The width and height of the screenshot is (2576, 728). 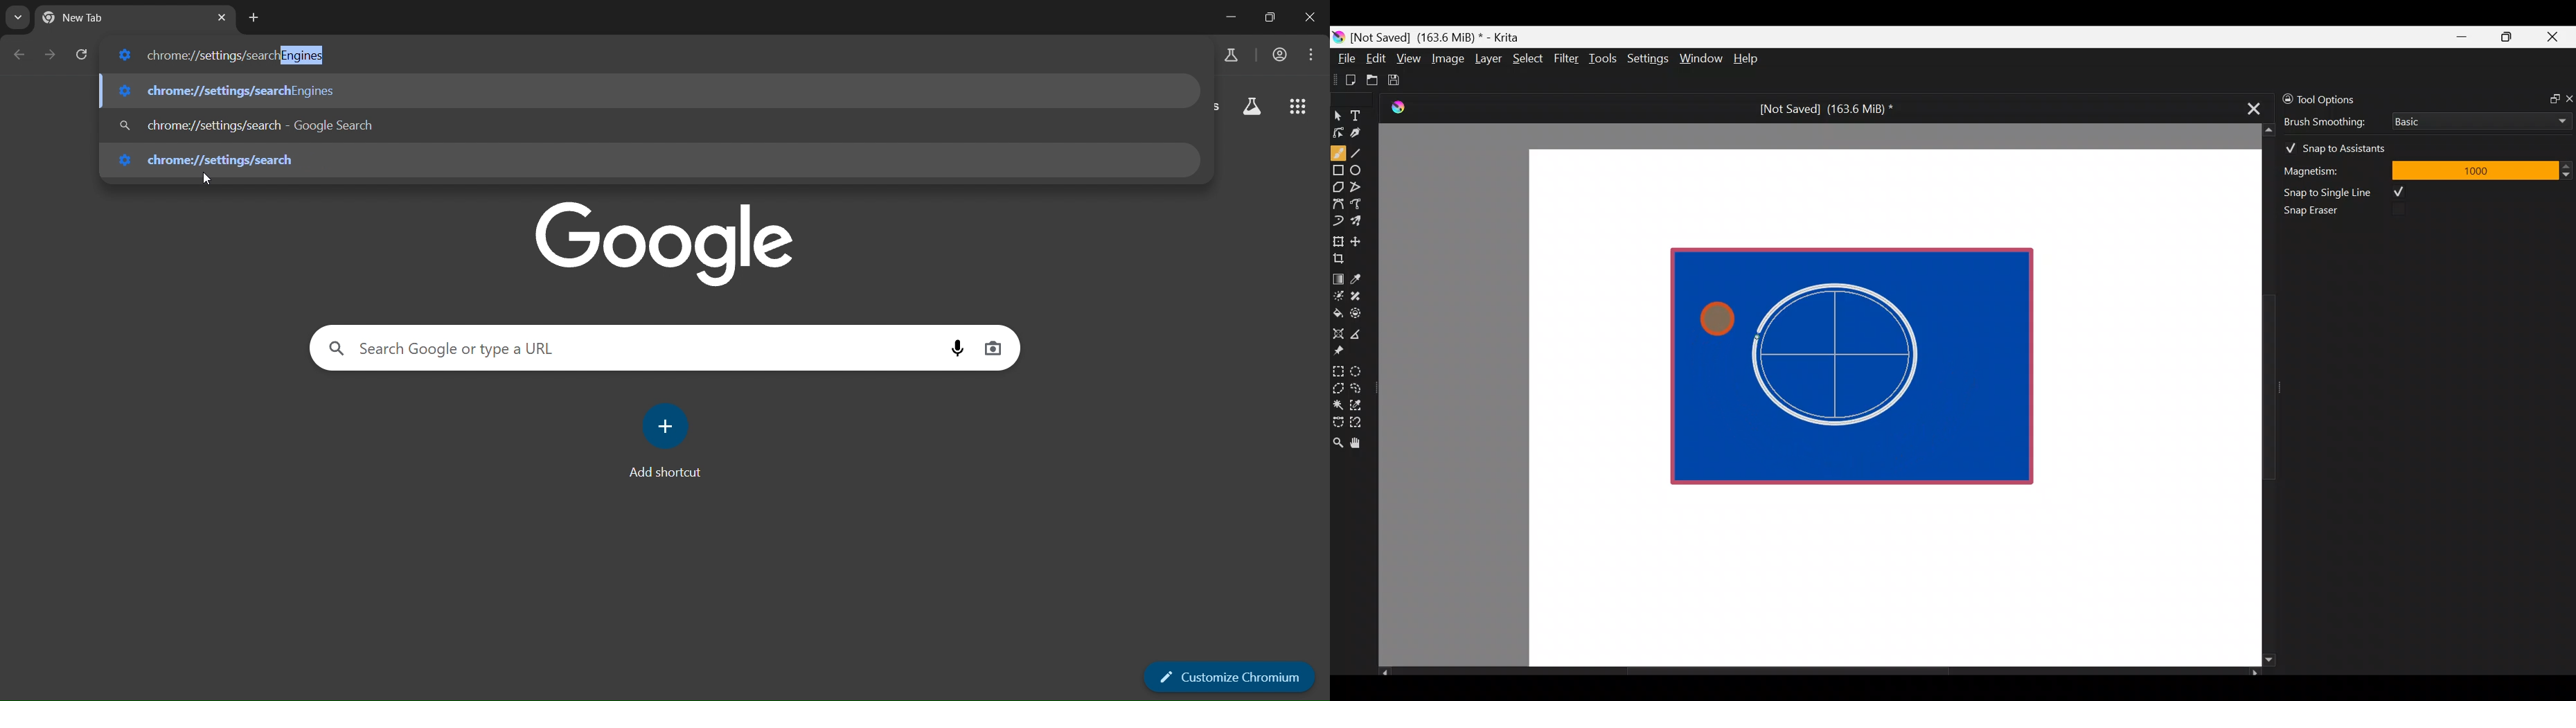 What do you see at coordinates (216, 54) in the screenshot?
I see `chrome://settings/searchEngines` at bounding box center [216, 54].